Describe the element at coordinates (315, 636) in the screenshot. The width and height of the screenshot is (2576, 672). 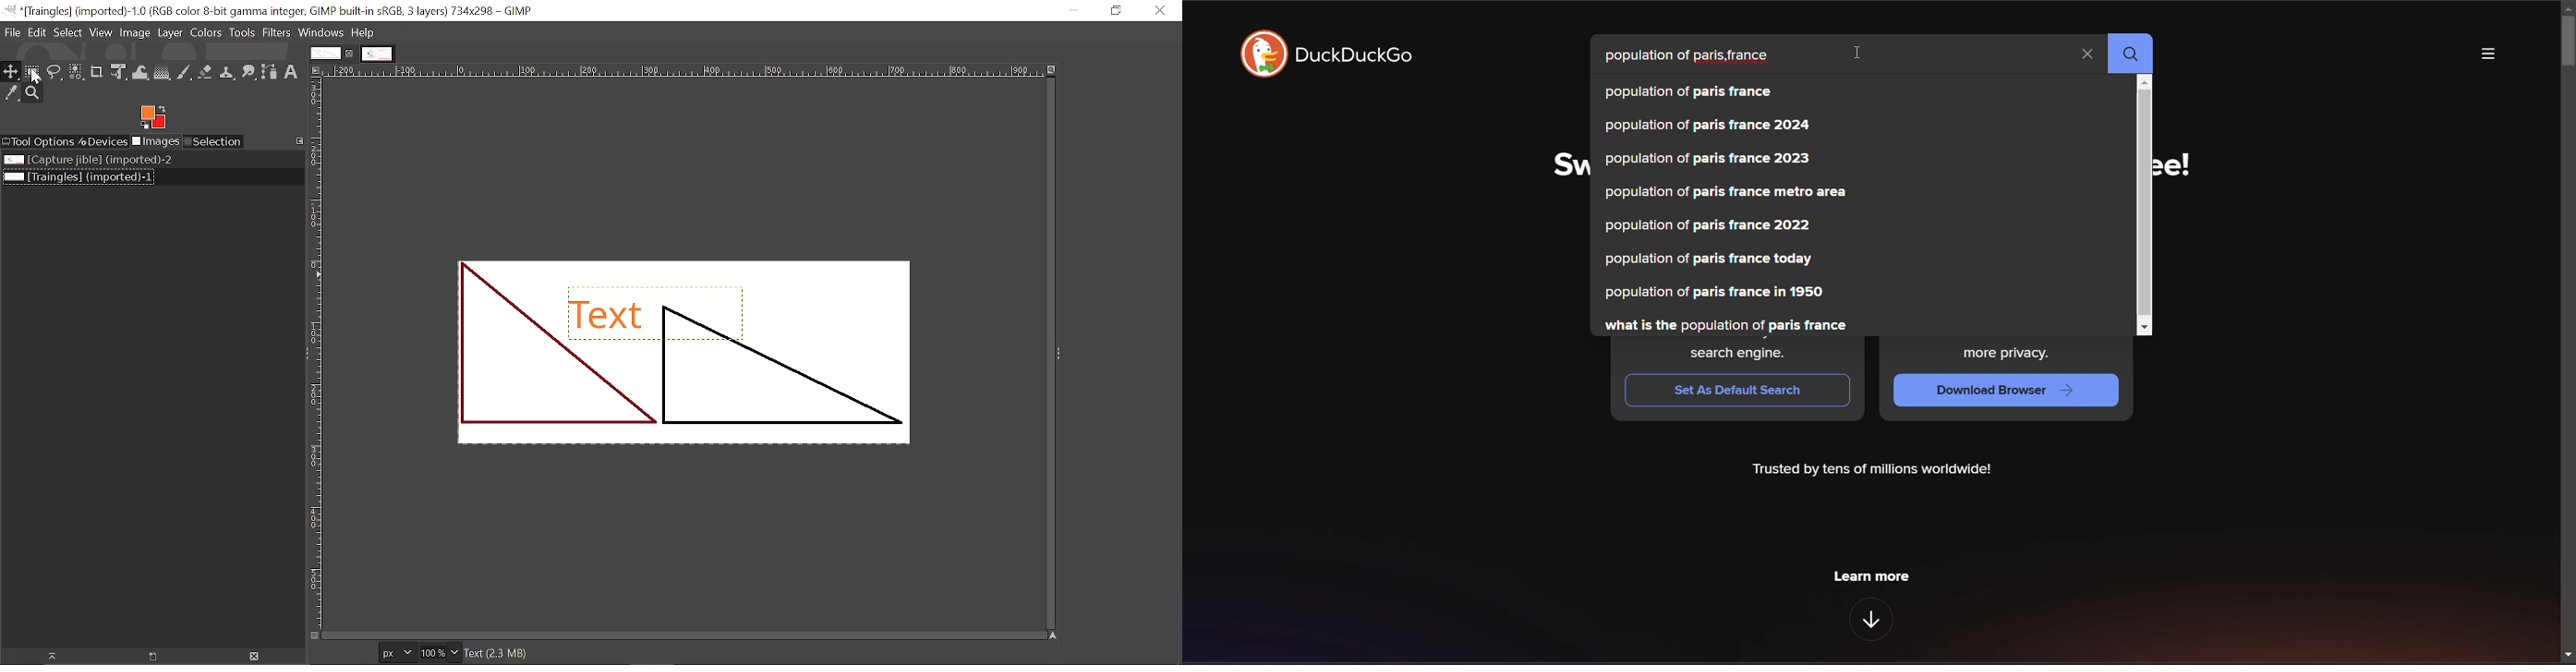
I see `Toggle quick mask on/off` at that location.